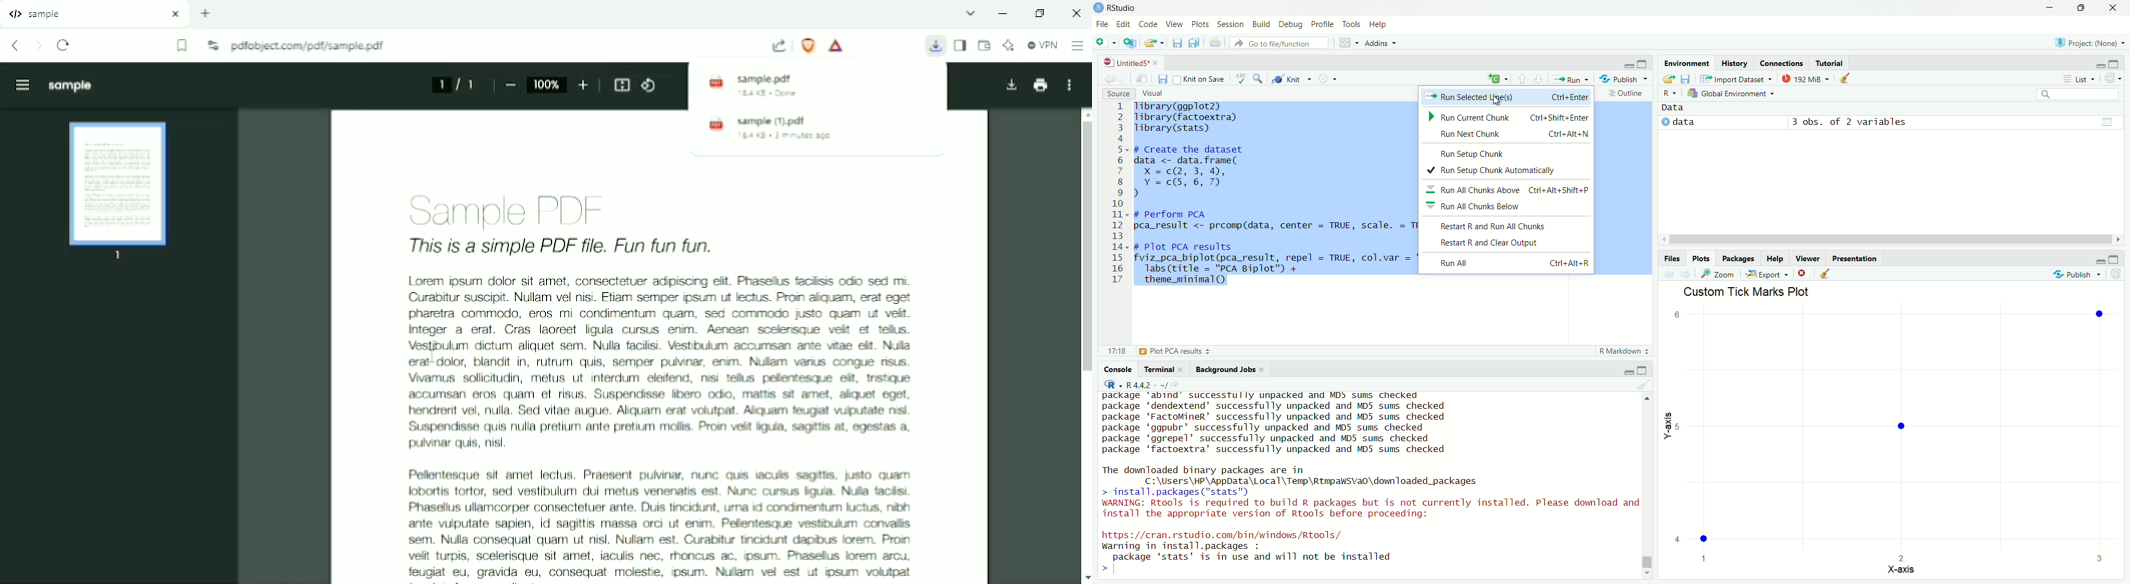 The width and height of the screenshot is (2156, 588). What do you see at coordinates (1154, 93) in the screenshot?
I see `visual` at bounding box center [1154, 93].